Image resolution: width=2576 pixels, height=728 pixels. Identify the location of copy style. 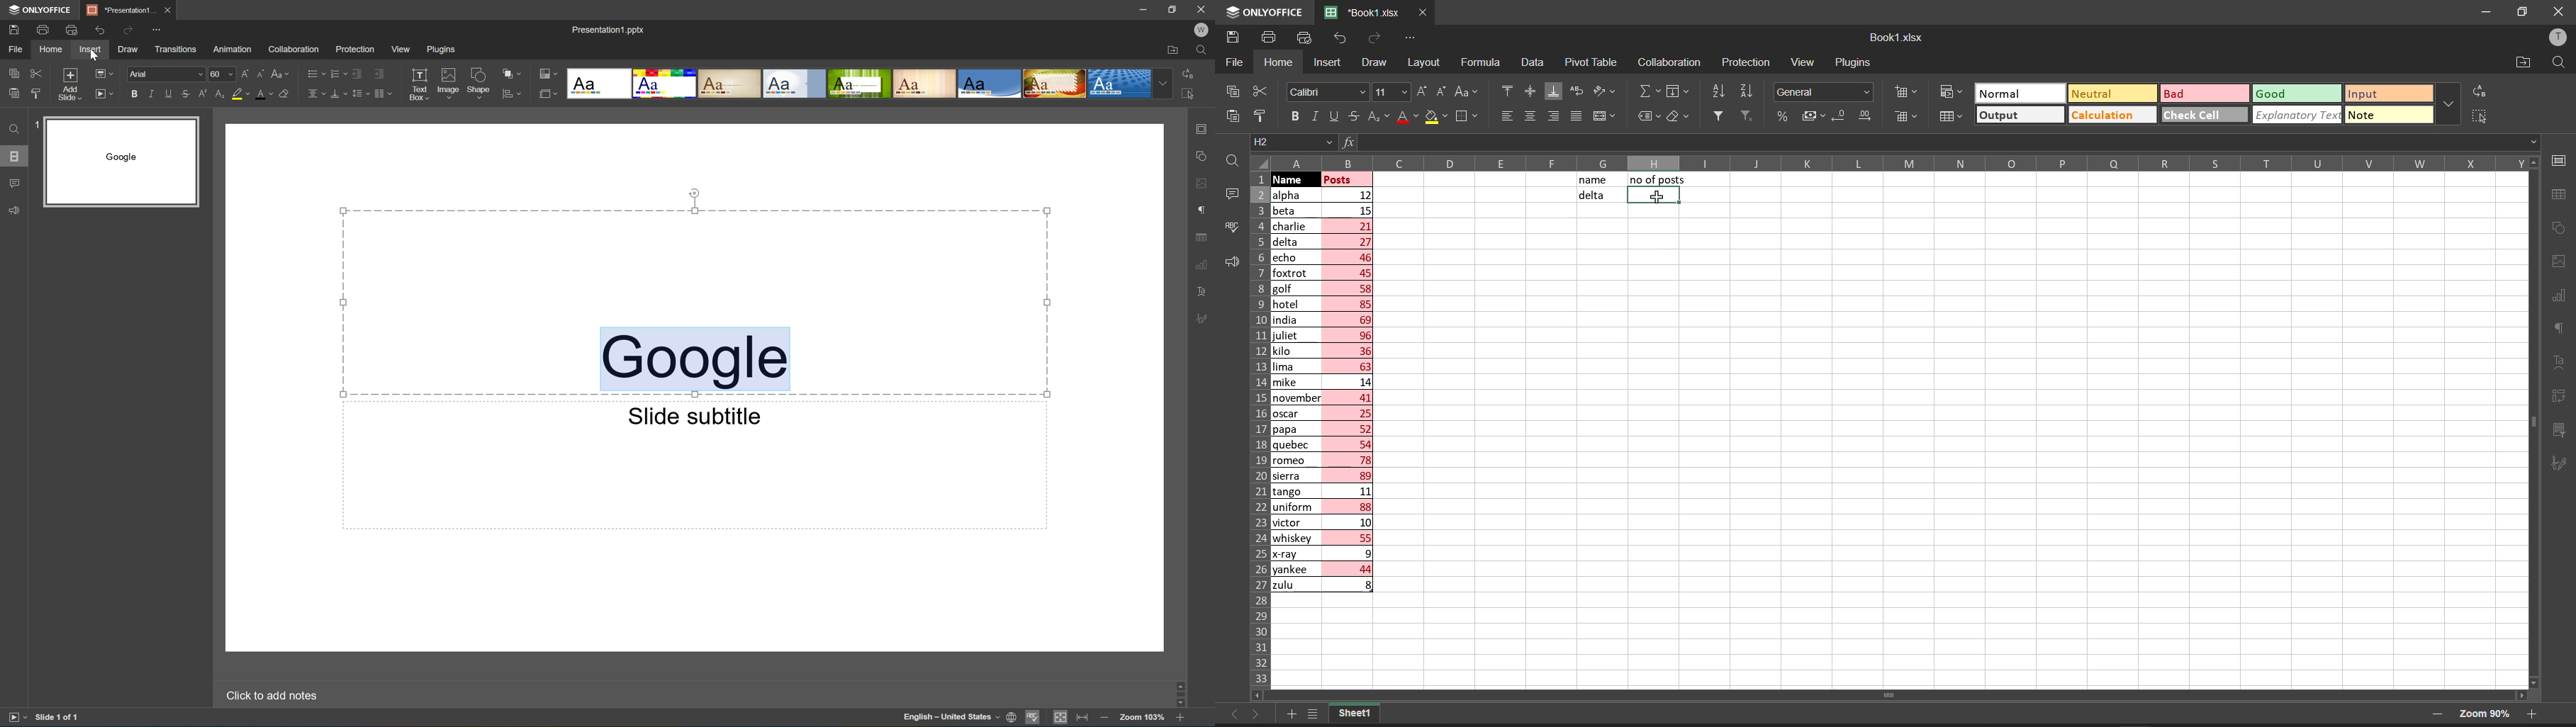
(1265, 115).